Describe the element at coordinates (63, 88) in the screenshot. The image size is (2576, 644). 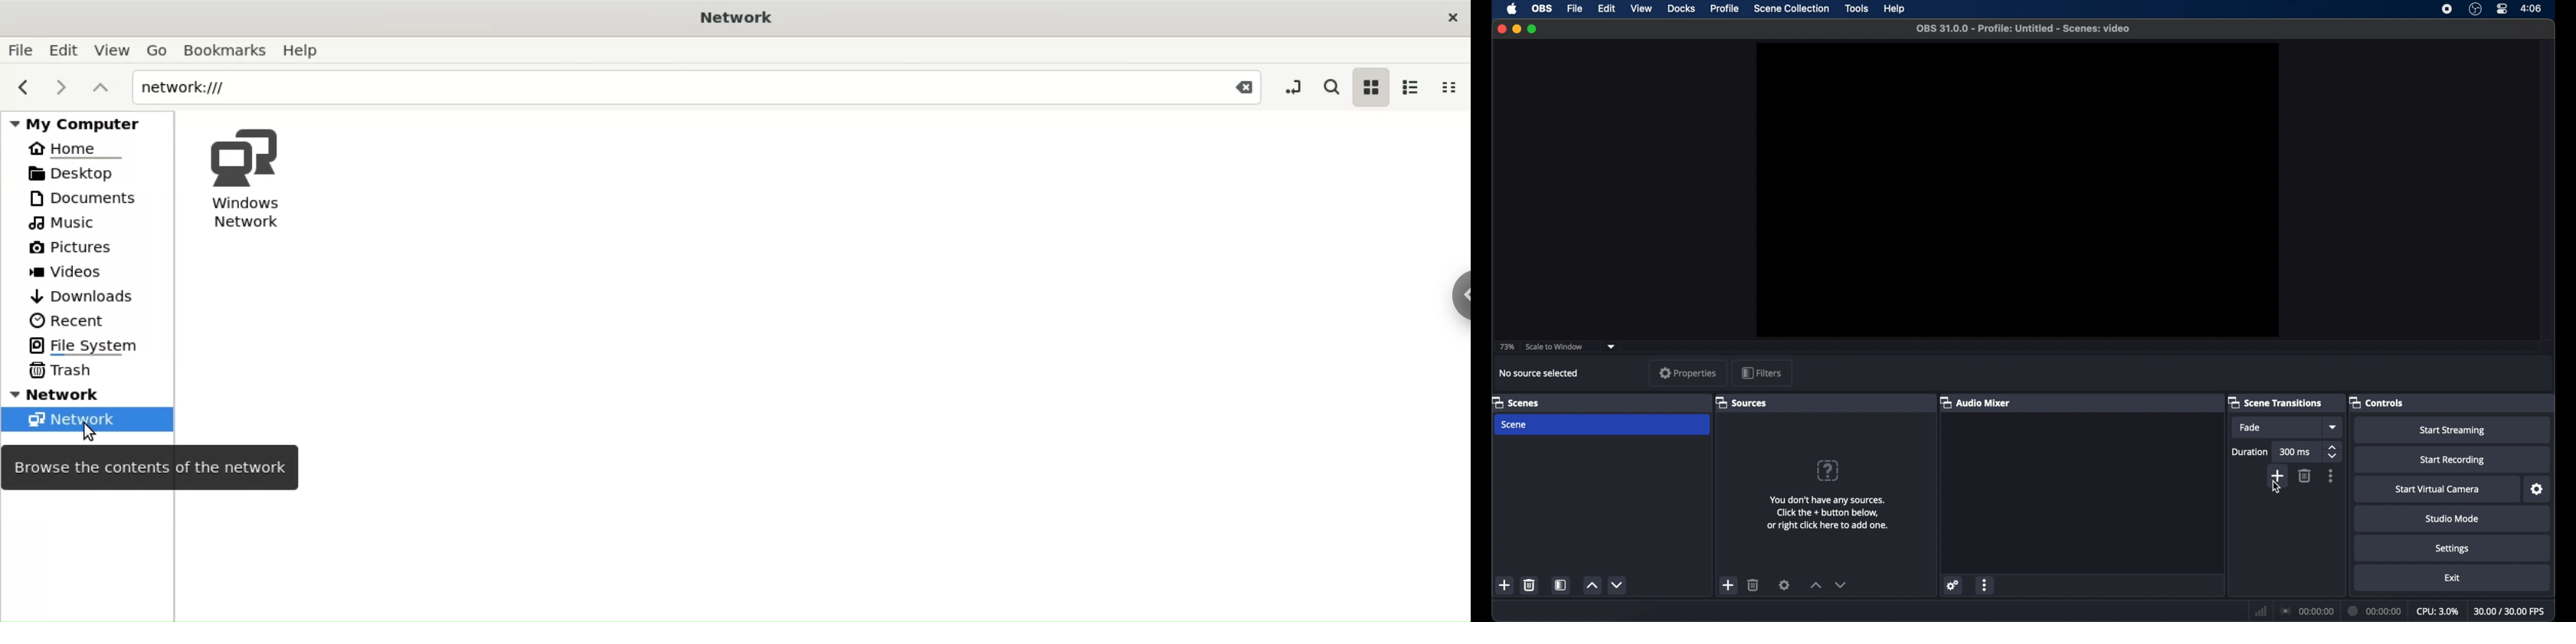
I see `next` at that location.